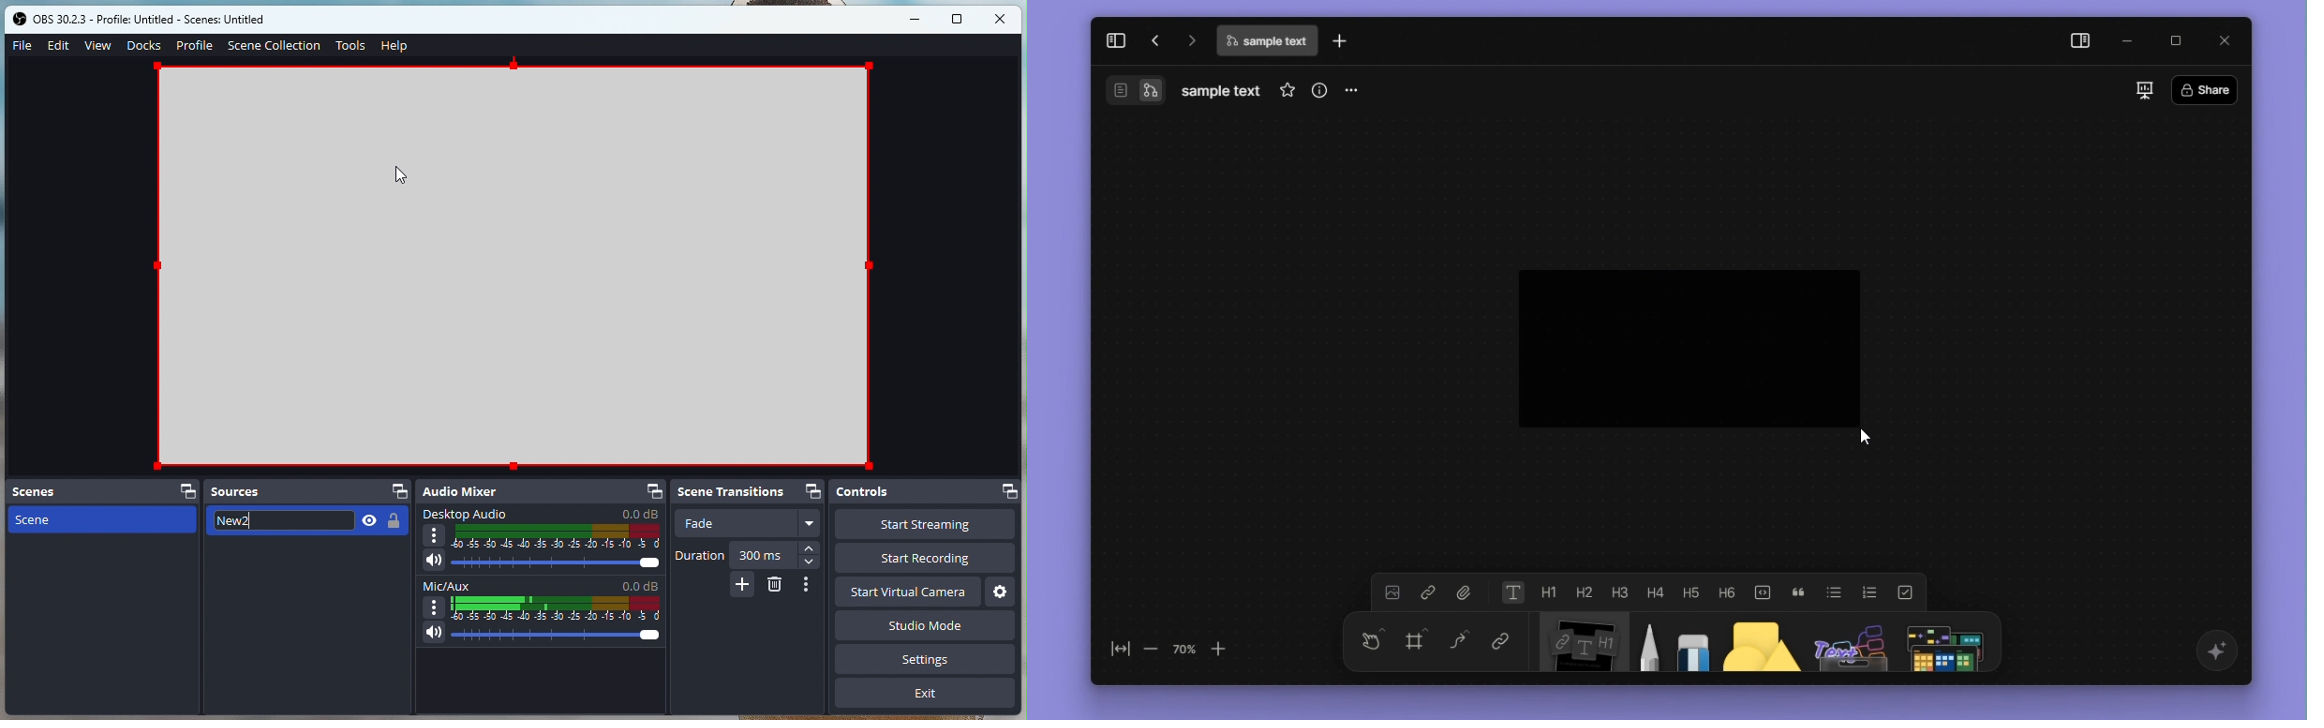 The width and height of the screenshot is (2324, 728). I want to click on obs studio, so click(158, 20).